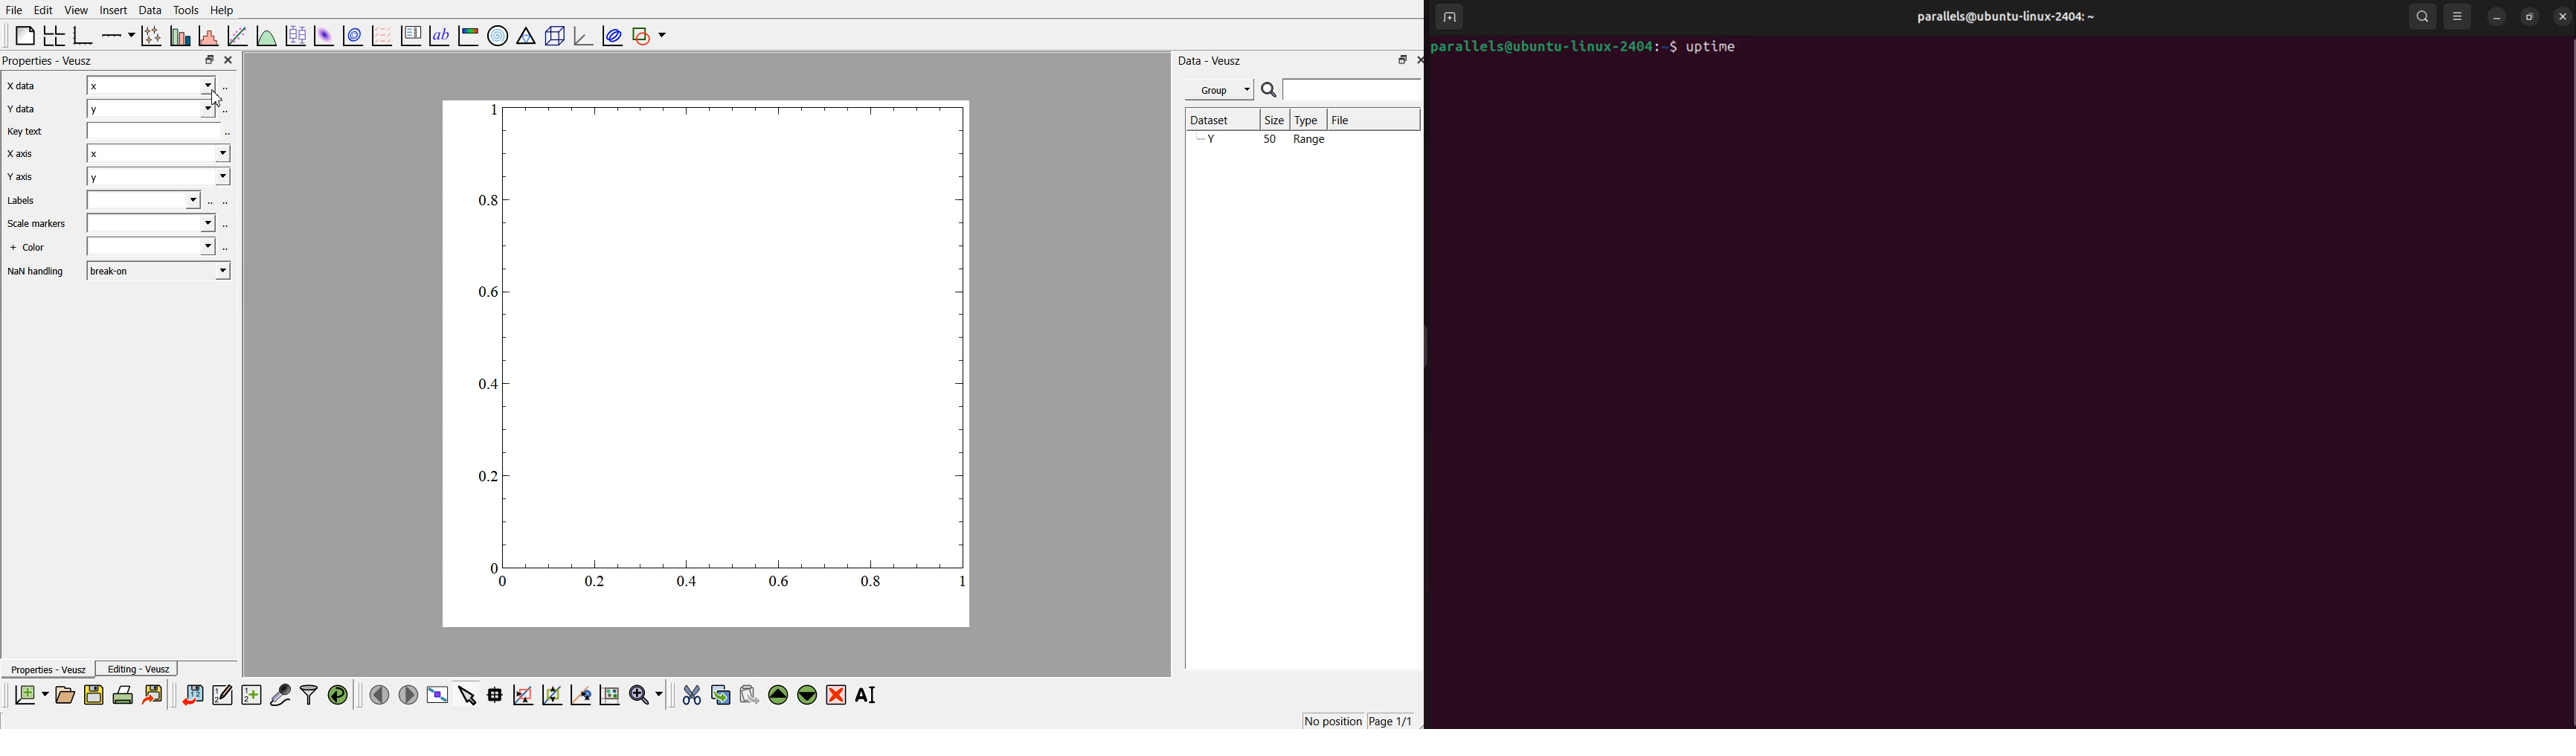 The image size is (2576, 756). What do you see at coordinates (1446, 16) in the screenshot?
I see `add terminal` at bounding box center [1446, 16].